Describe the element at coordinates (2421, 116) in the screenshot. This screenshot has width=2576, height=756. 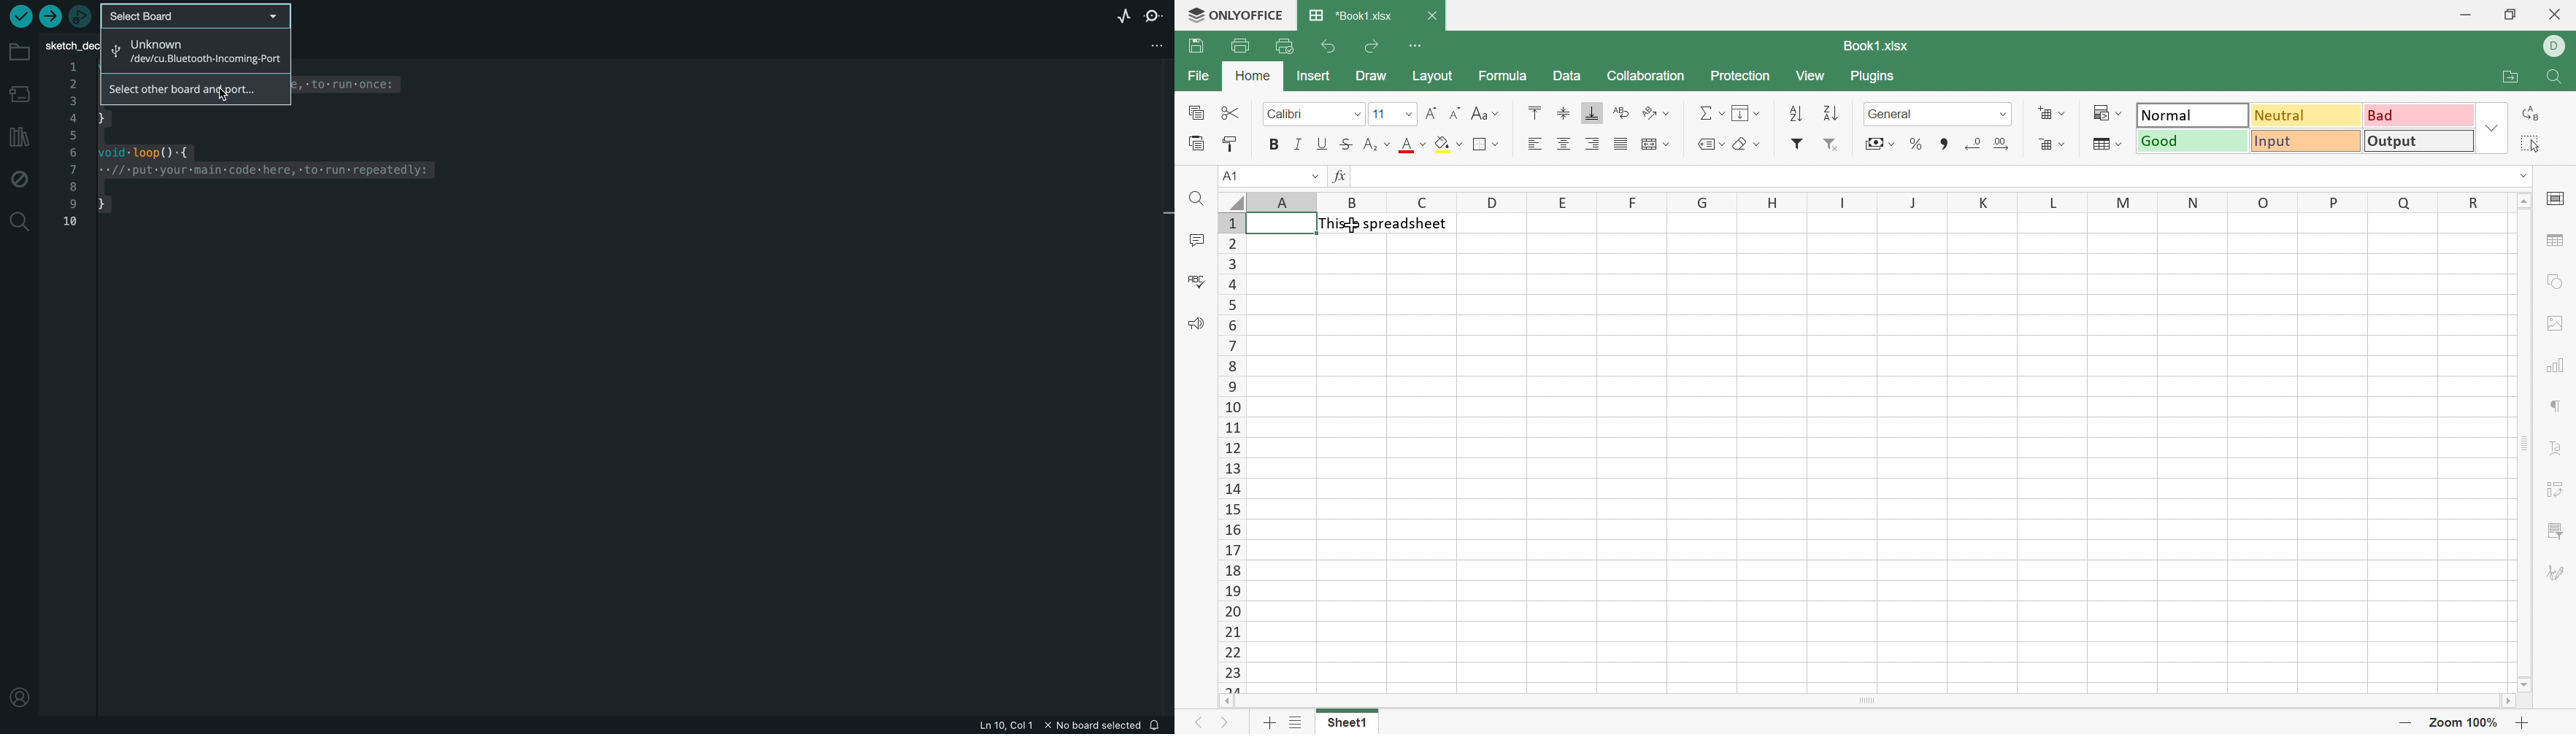
I see `Bad` at that location.